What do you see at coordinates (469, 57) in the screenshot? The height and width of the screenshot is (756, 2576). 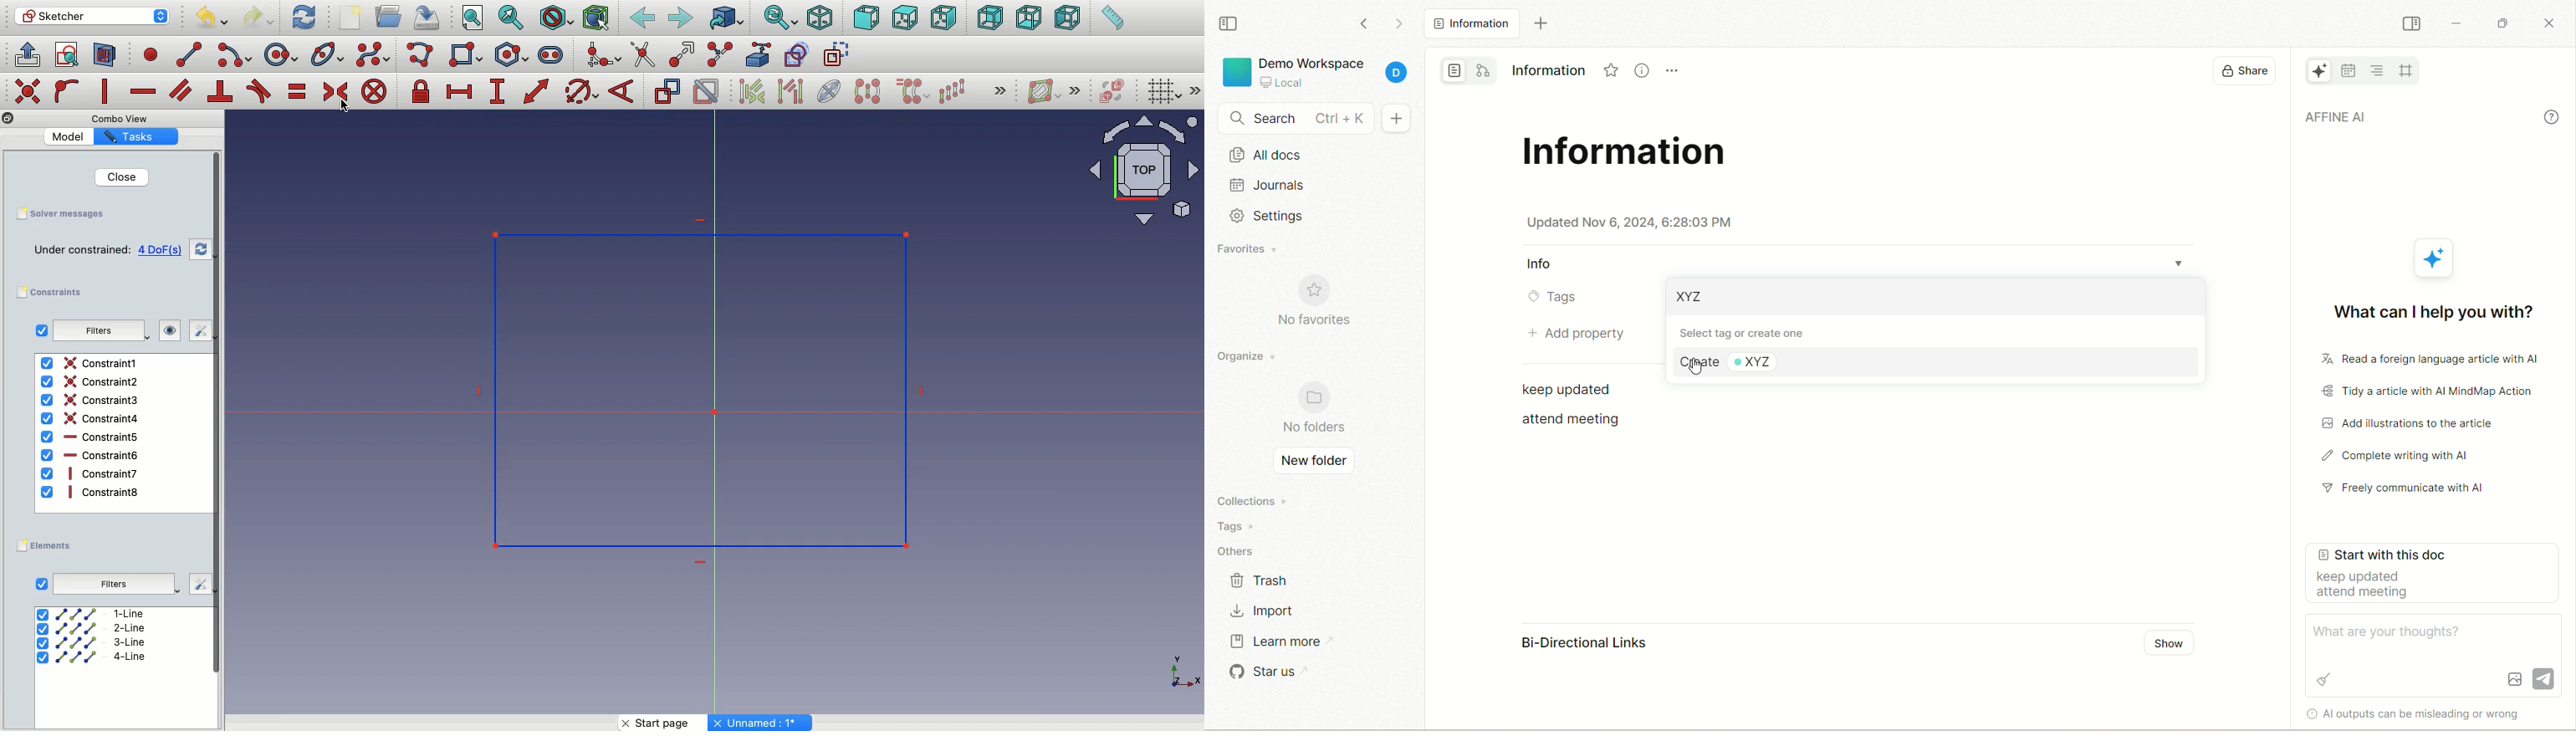 I see `Rectangle` at bounding box center [469, 57].